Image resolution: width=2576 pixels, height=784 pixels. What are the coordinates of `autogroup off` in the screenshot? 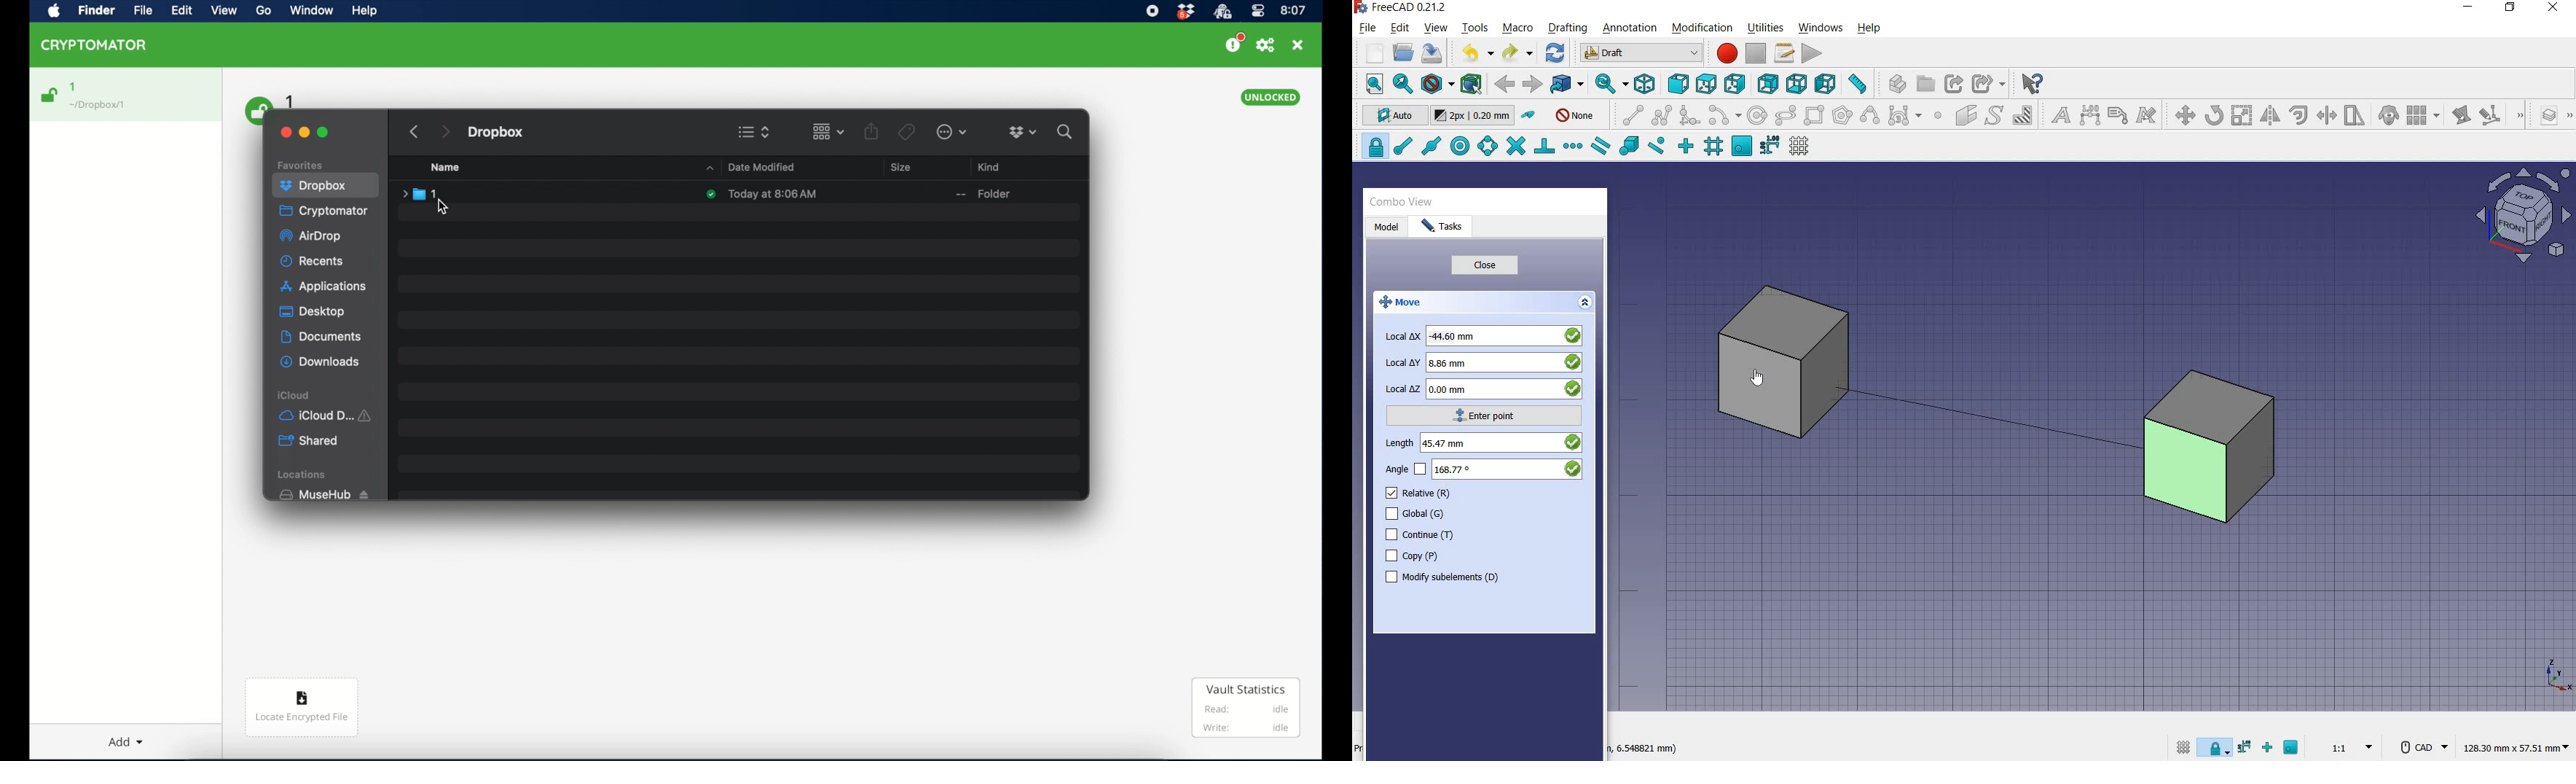 It's located at (1574, 117).